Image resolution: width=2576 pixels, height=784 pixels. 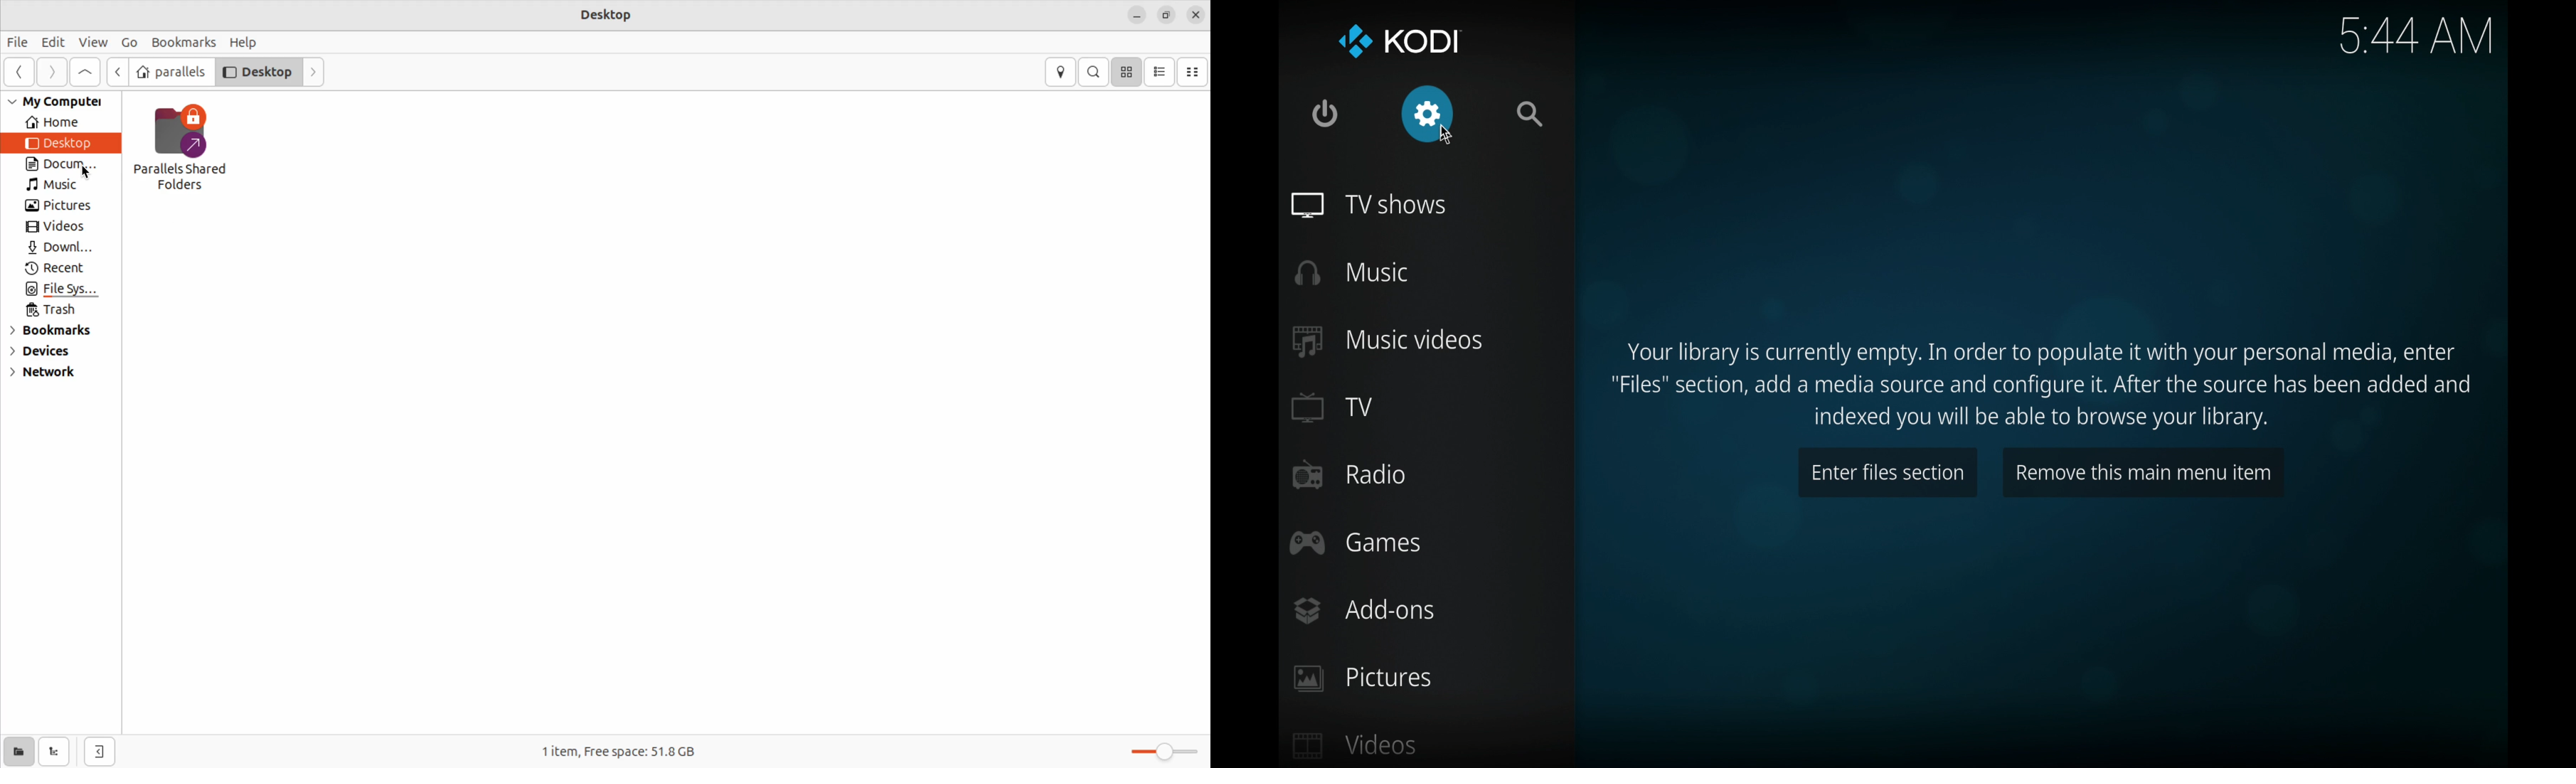 I want to click on kodi, so click(x=1400, y=43).